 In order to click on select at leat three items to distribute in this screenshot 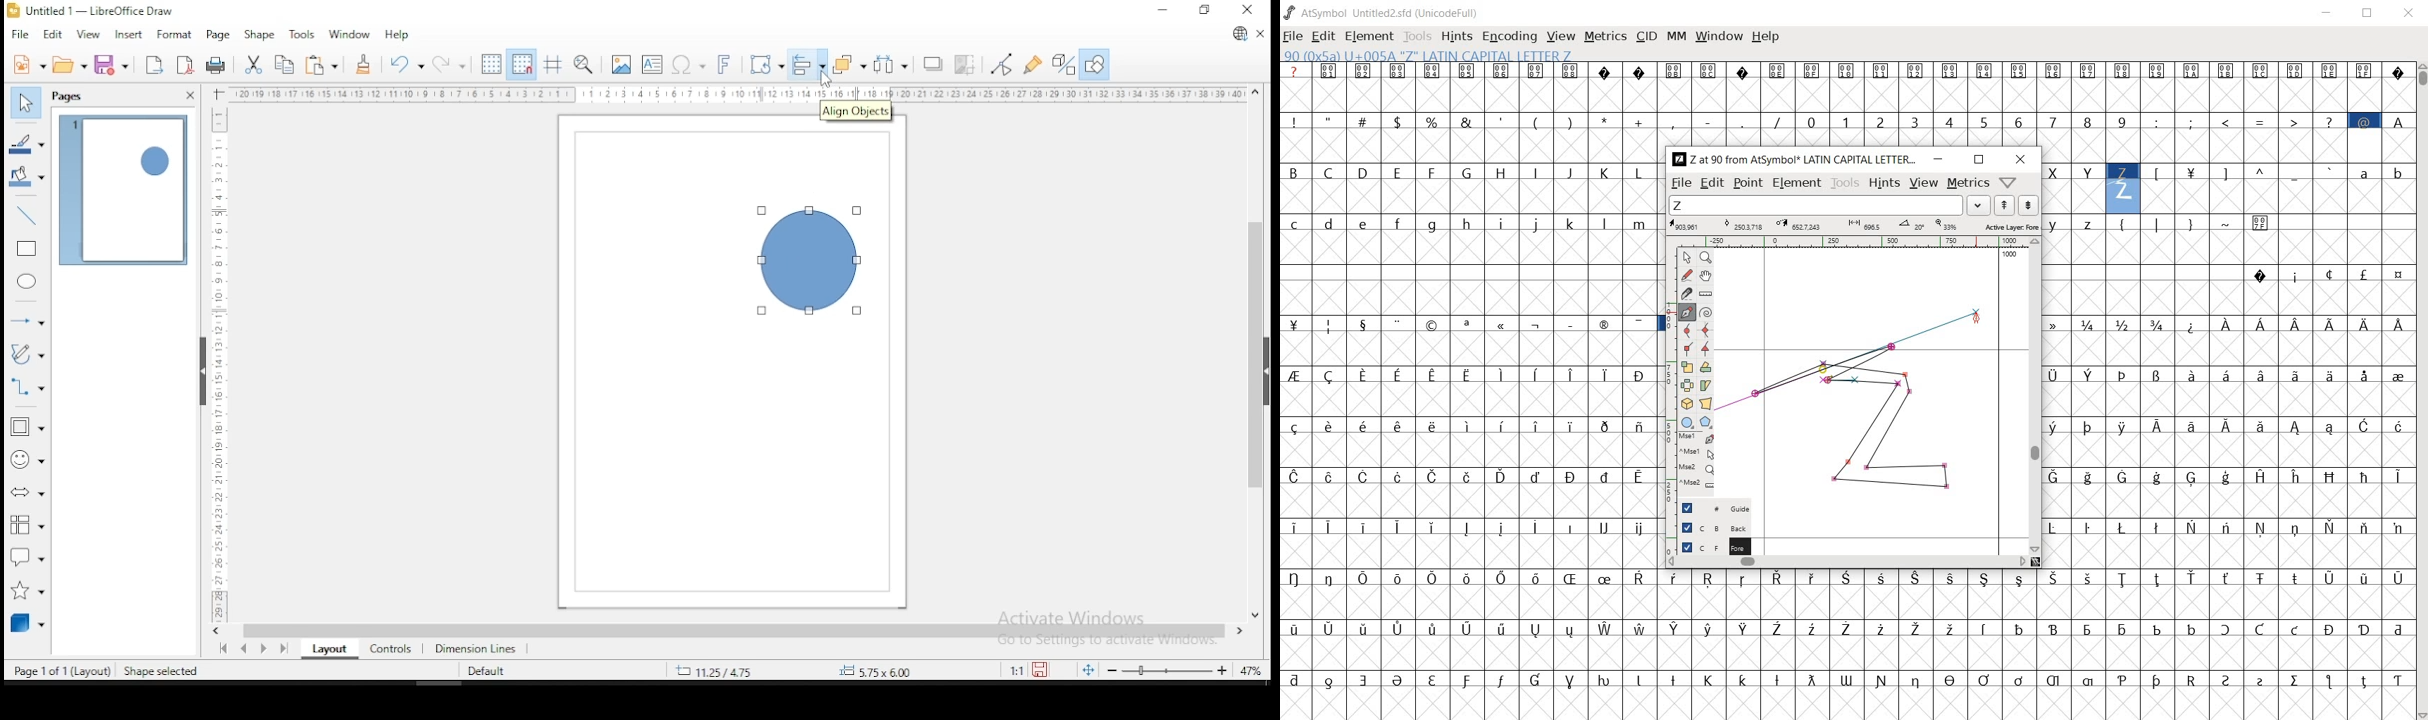, I will do `click(892, 64)`.